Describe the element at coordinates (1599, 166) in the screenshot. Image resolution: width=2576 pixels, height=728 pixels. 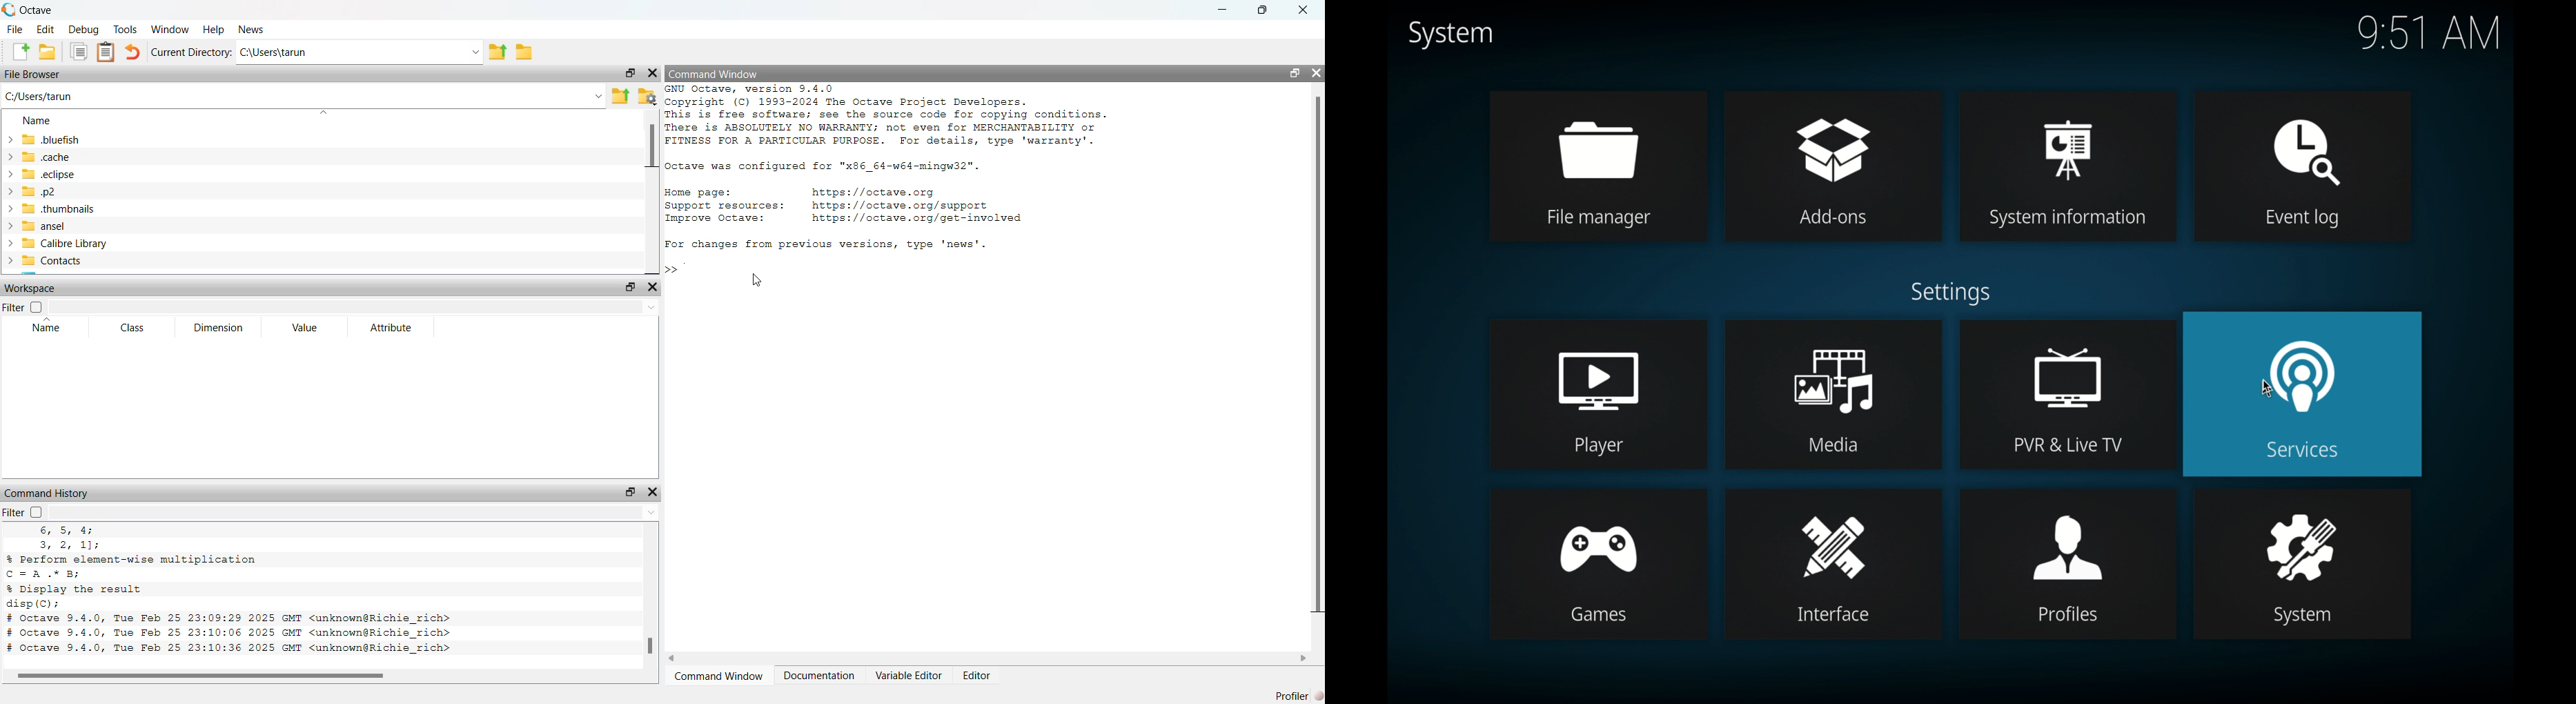
I see `file manager` at that location.